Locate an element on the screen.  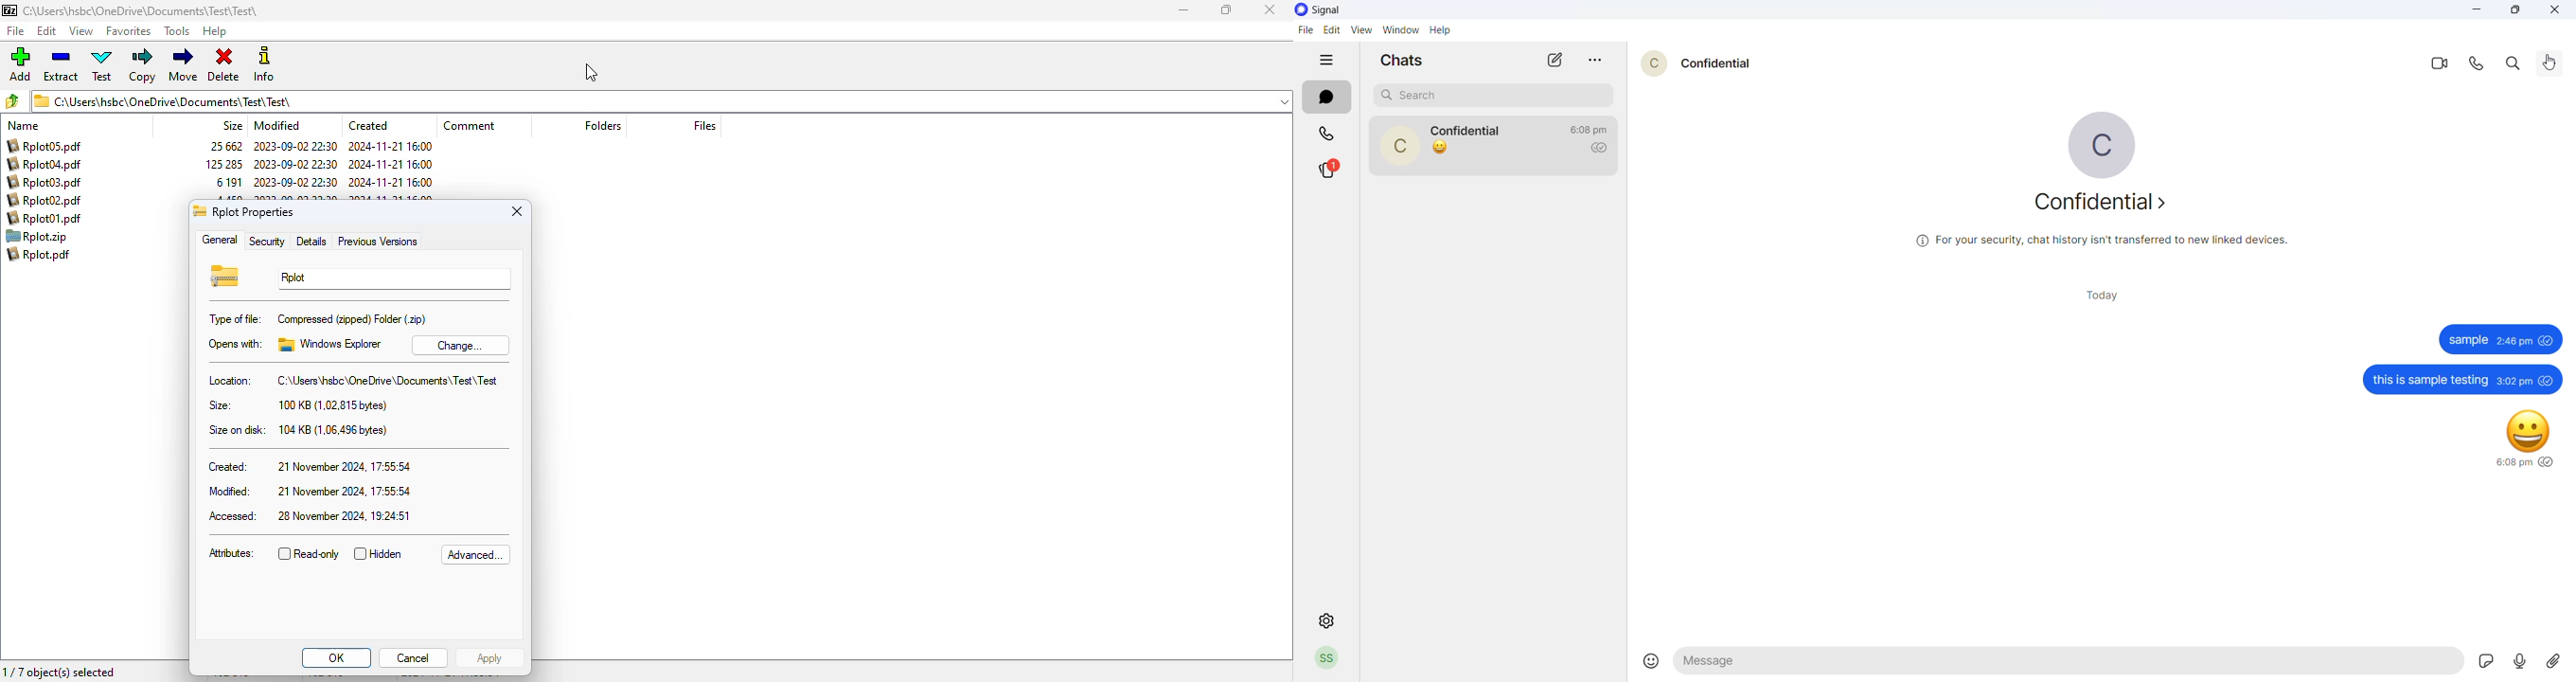
read recipient is located at coordinates (1597, 149).